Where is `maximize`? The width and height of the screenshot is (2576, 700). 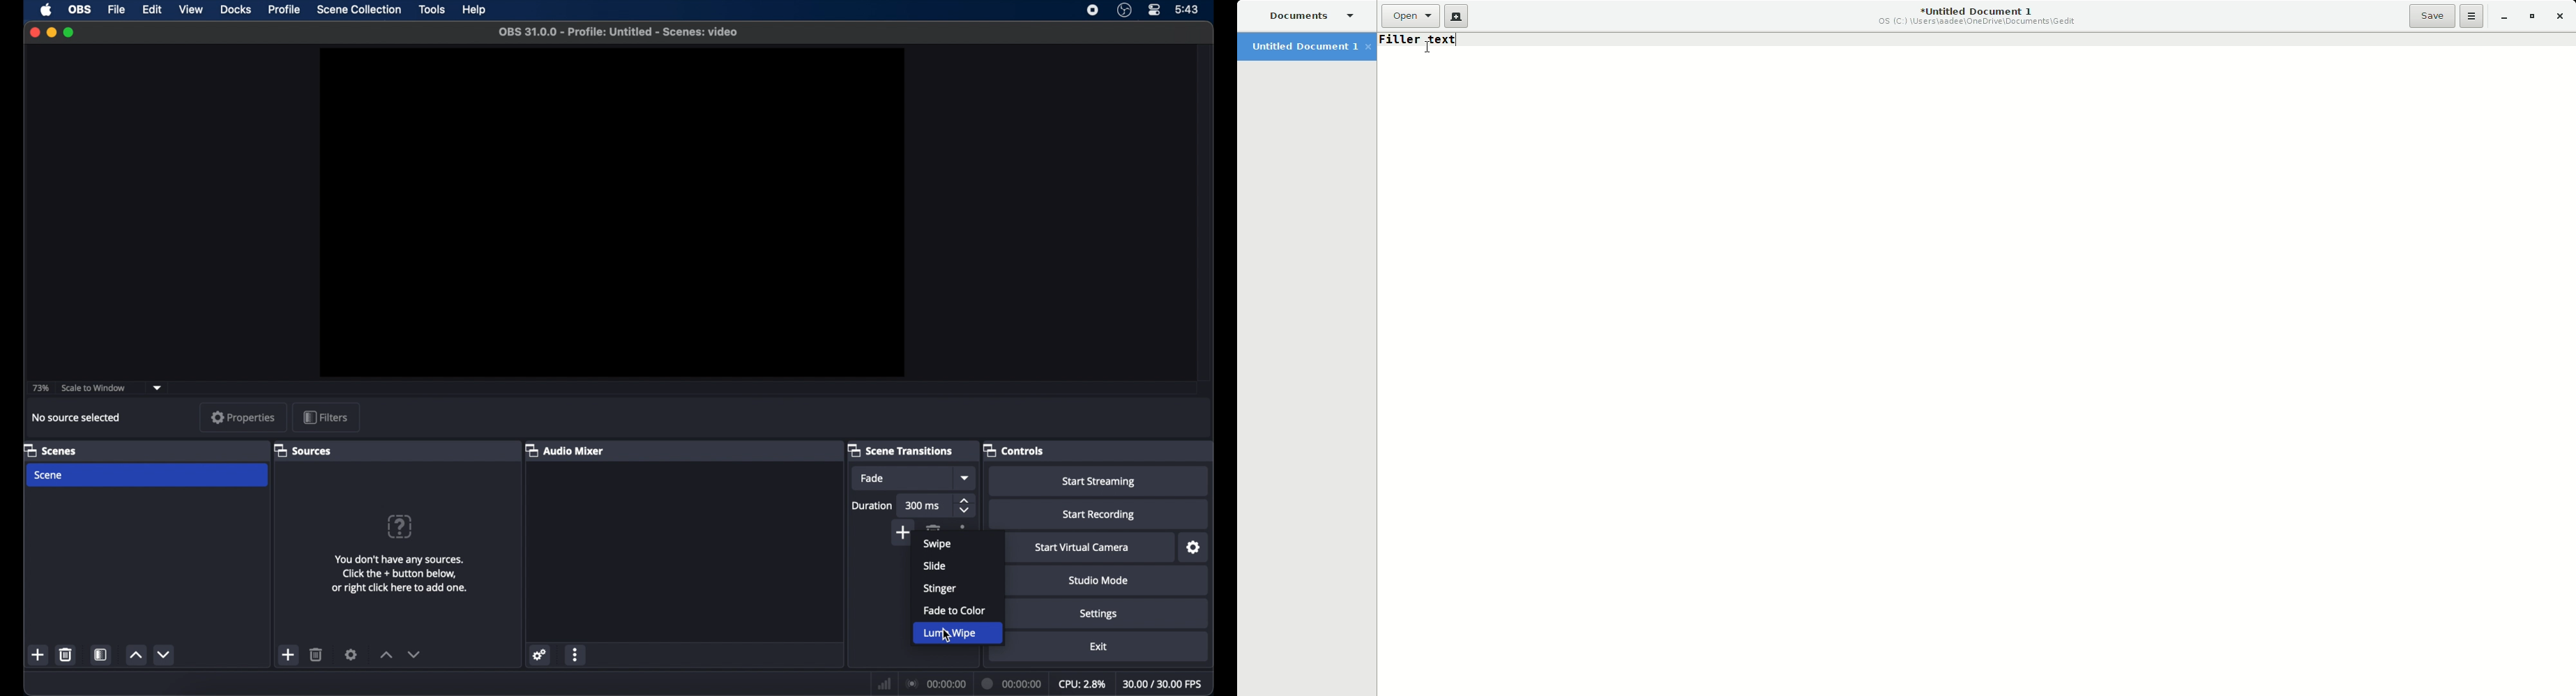
maximize is located at coordinates (71, 32).